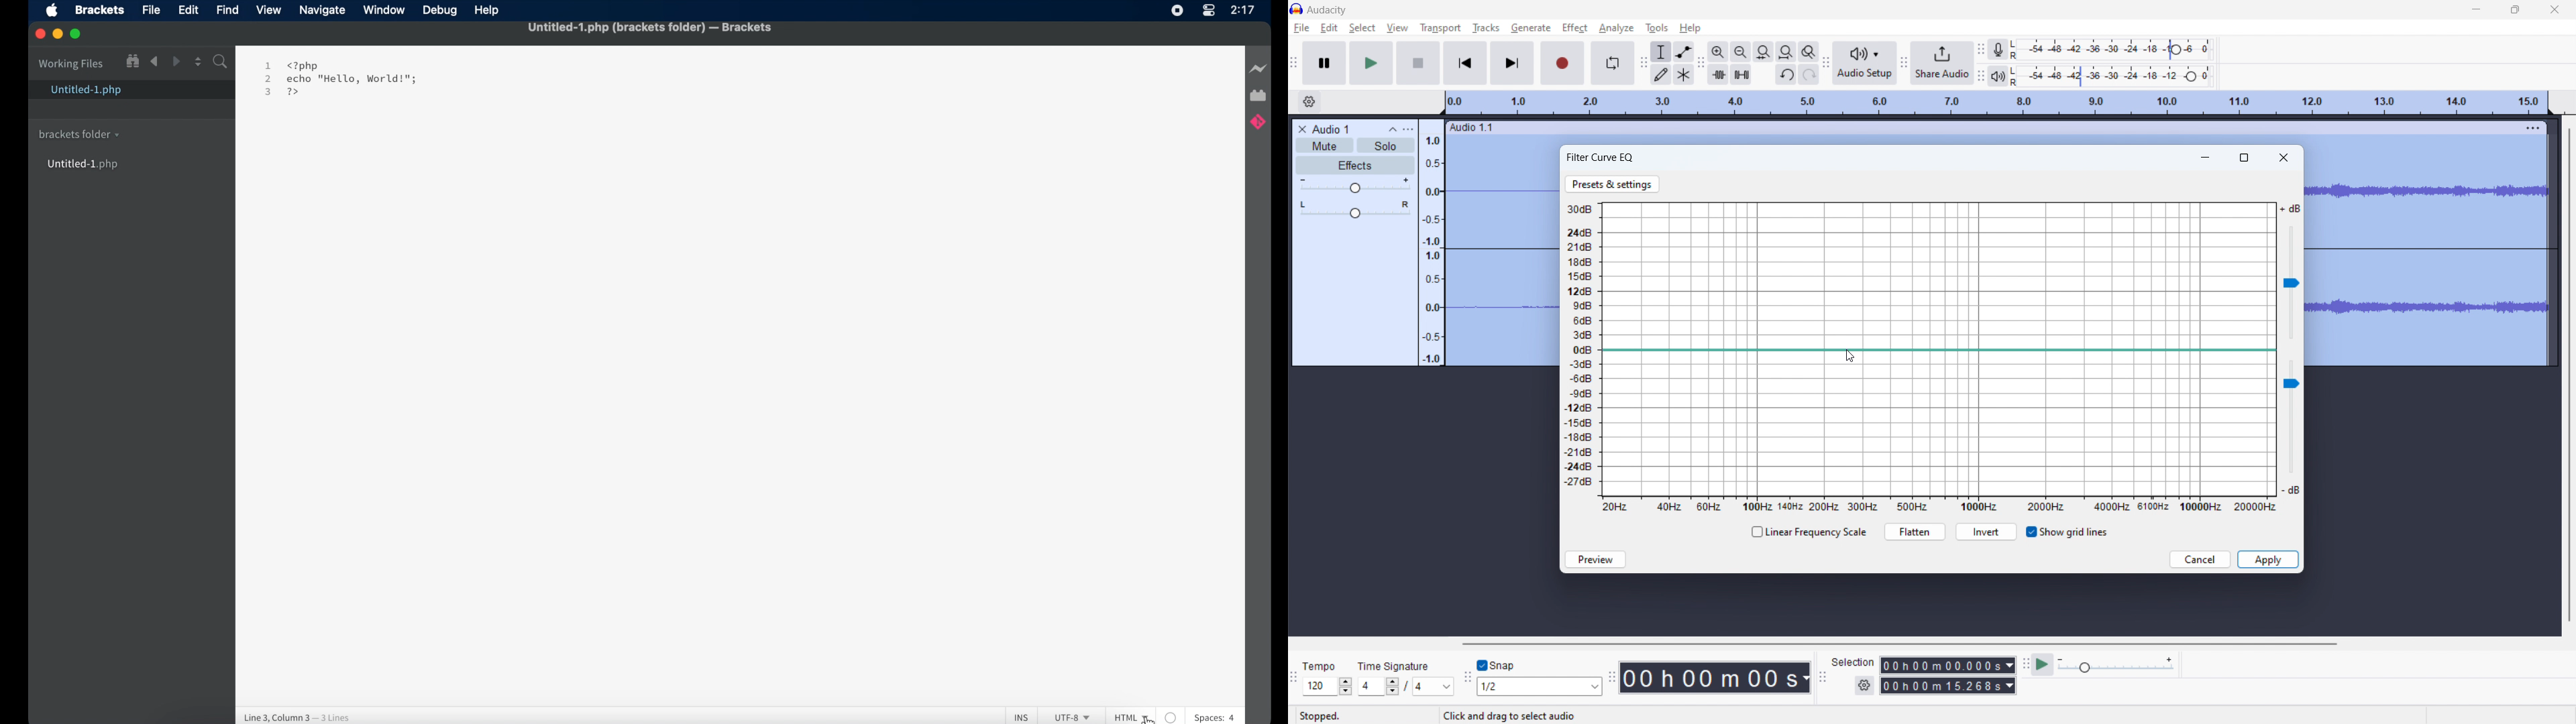 The image size is (2576, 728). I want to click on 00h 00 m 00 s 9timestamp), so click(1717, 677).